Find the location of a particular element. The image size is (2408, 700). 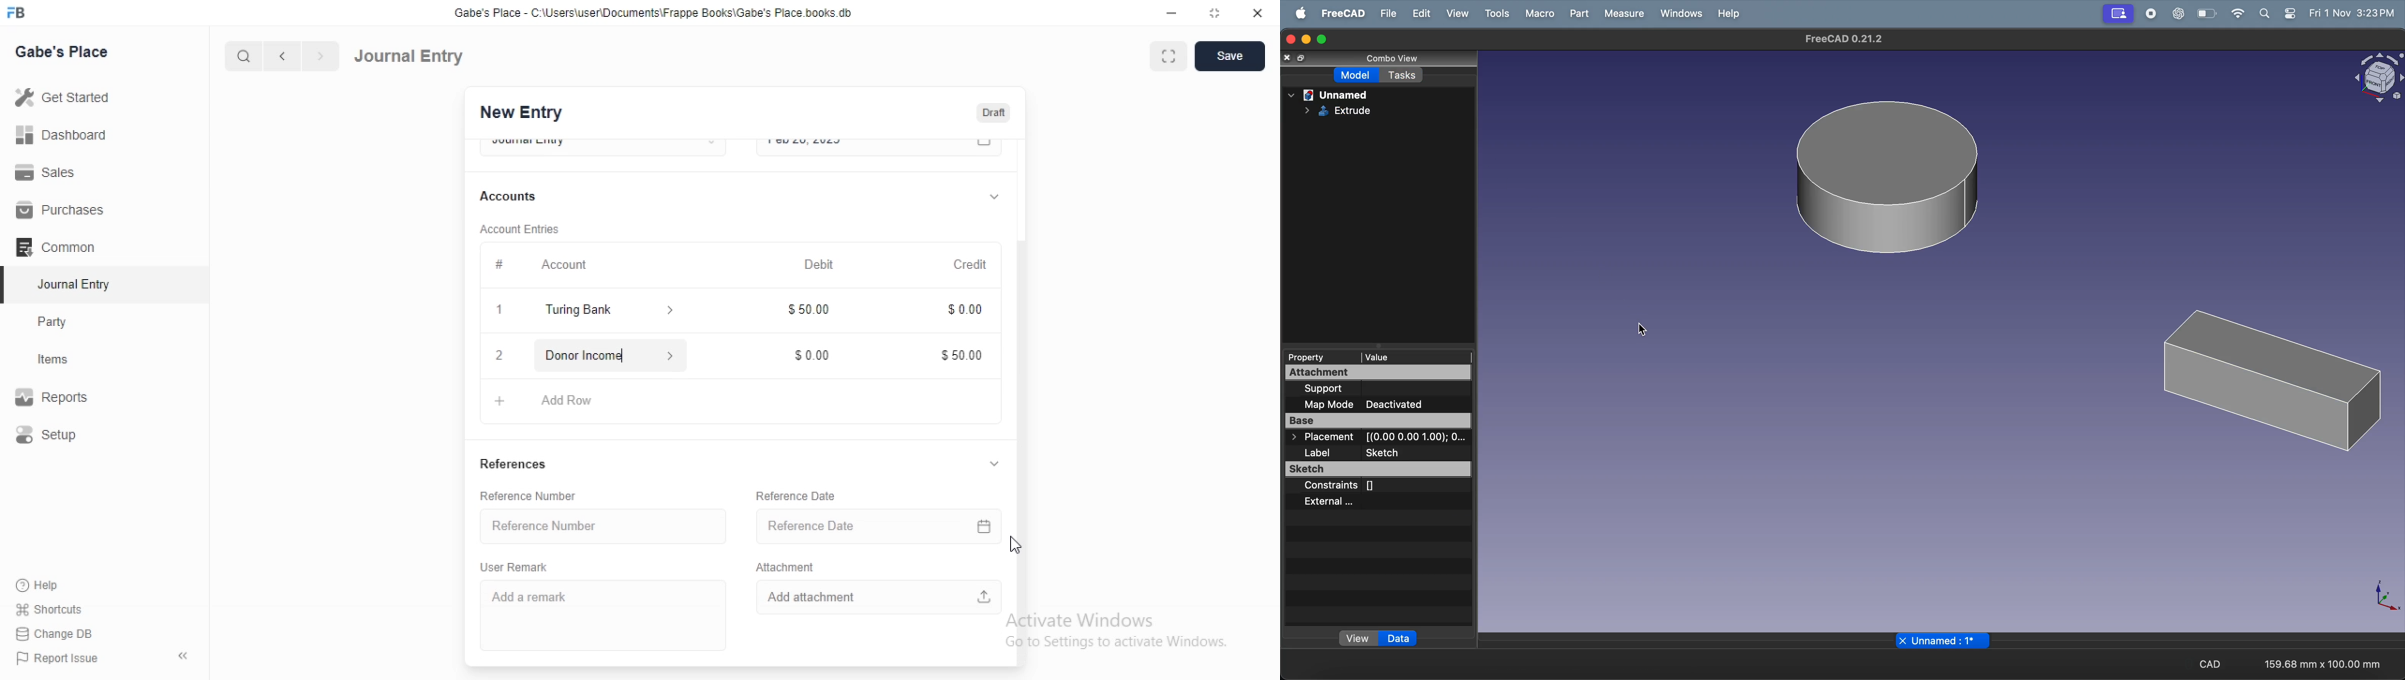

$000 is located at coordinates (814, 351).